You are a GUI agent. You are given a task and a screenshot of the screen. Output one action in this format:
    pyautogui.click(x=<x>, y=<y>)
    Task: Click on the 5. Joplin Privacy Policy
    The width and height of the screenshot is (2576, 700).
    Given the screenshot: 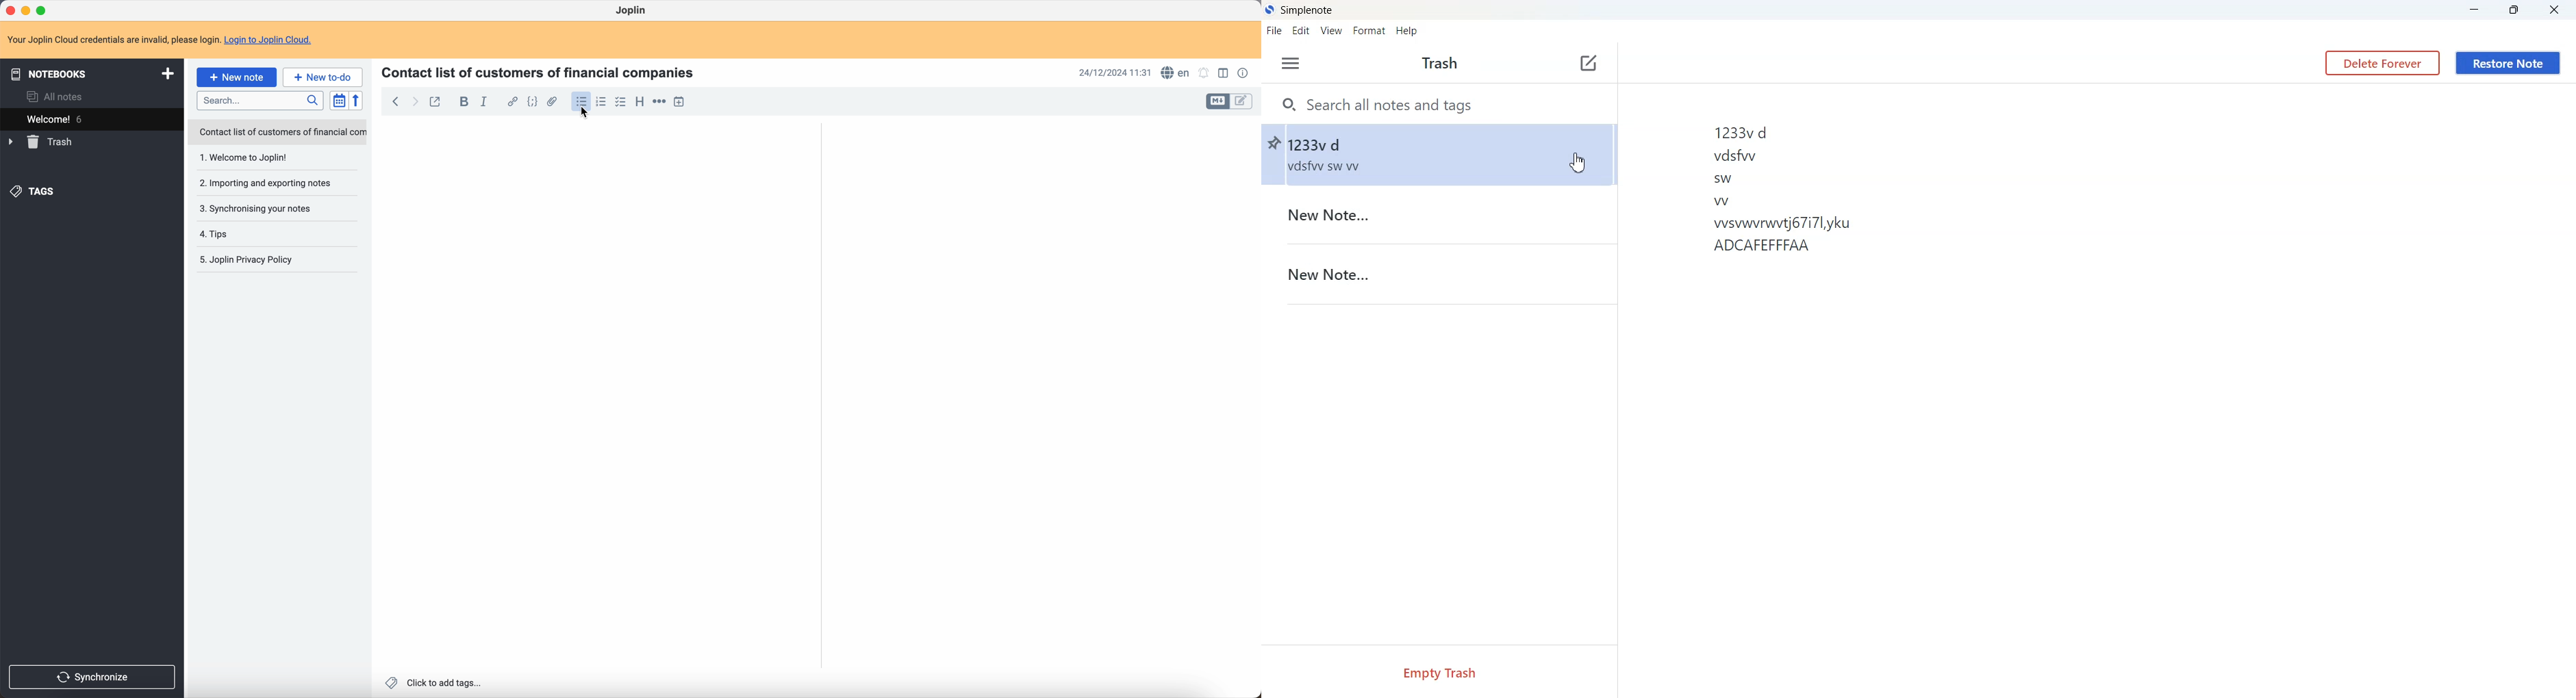 What is the action you would take?
    pyautogui.click(x=253, y=260)
    